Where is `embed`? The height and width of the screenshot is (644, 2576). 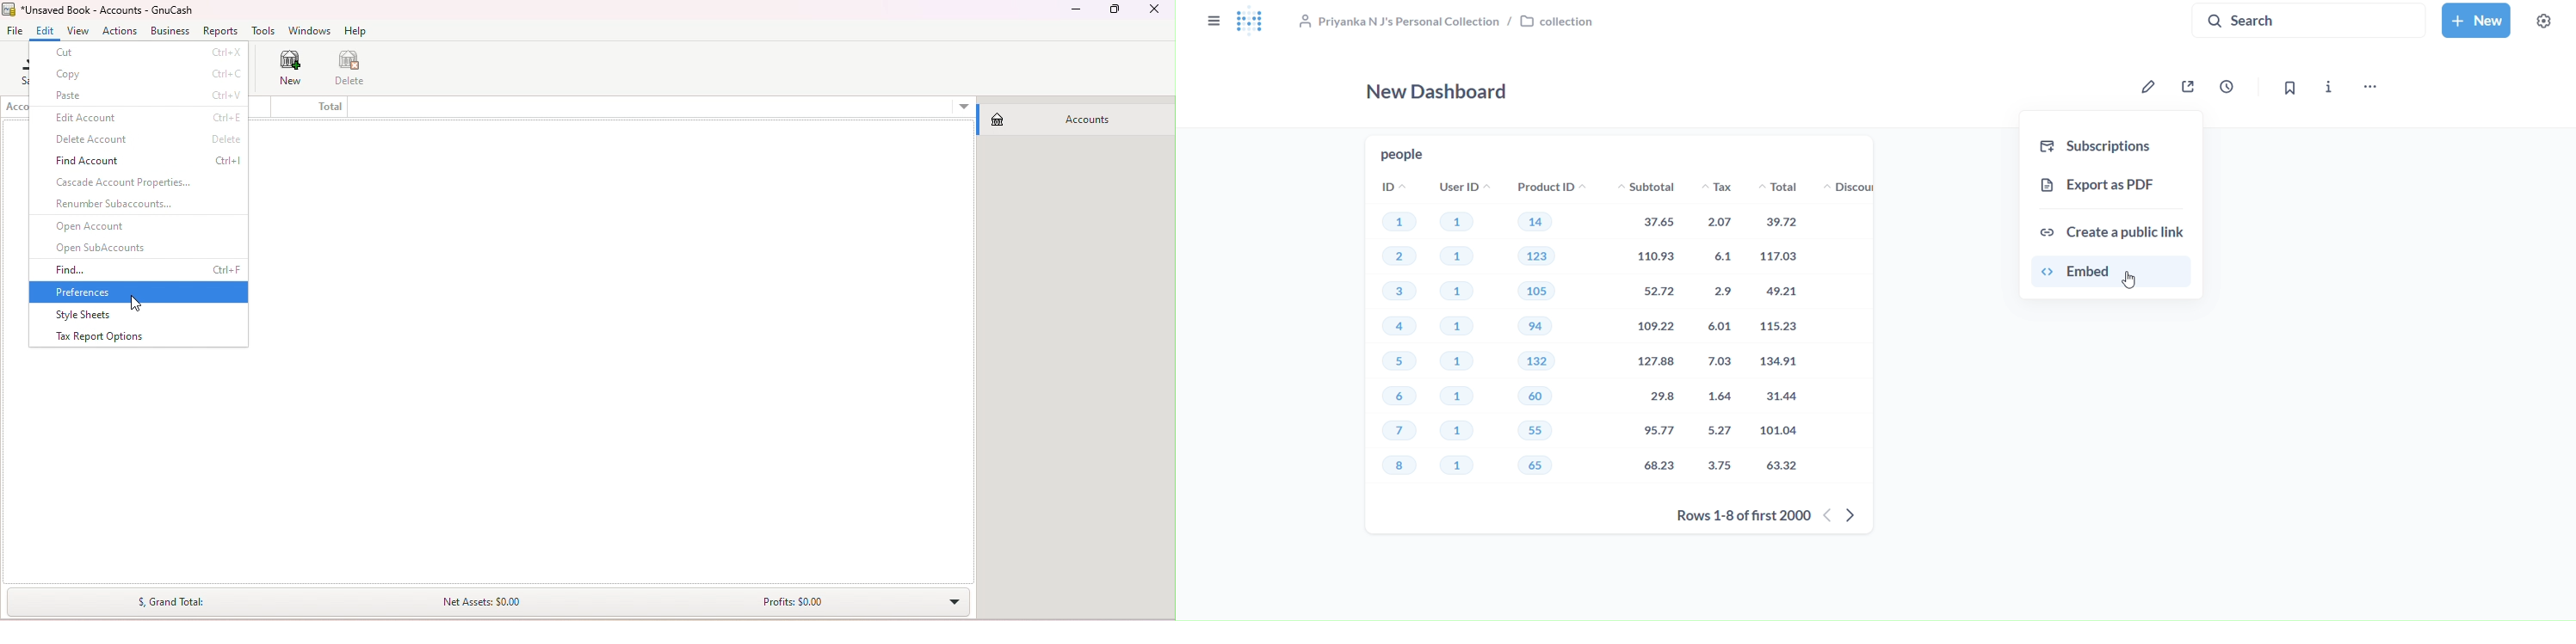
embed is located at coordinates (2111, 272).